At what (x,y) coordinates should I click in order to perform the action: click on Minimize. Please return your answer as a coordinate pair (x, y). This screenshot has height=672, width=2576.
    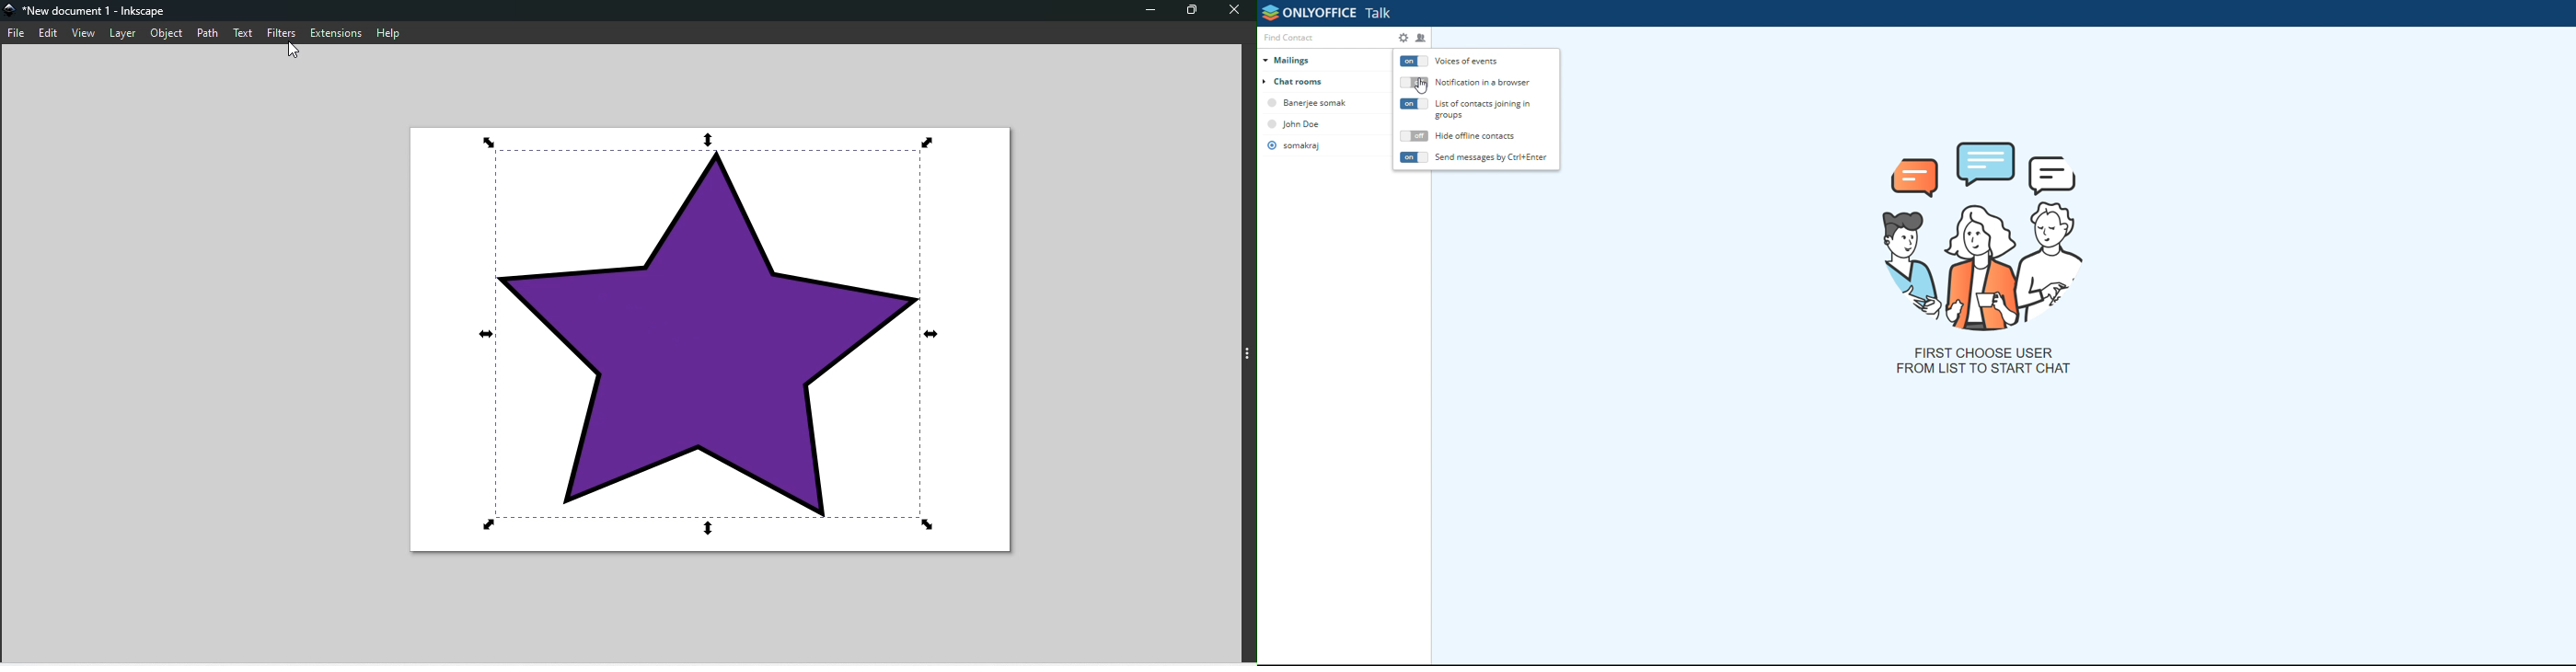
    Looking at the image, I should click on (1149, 11).